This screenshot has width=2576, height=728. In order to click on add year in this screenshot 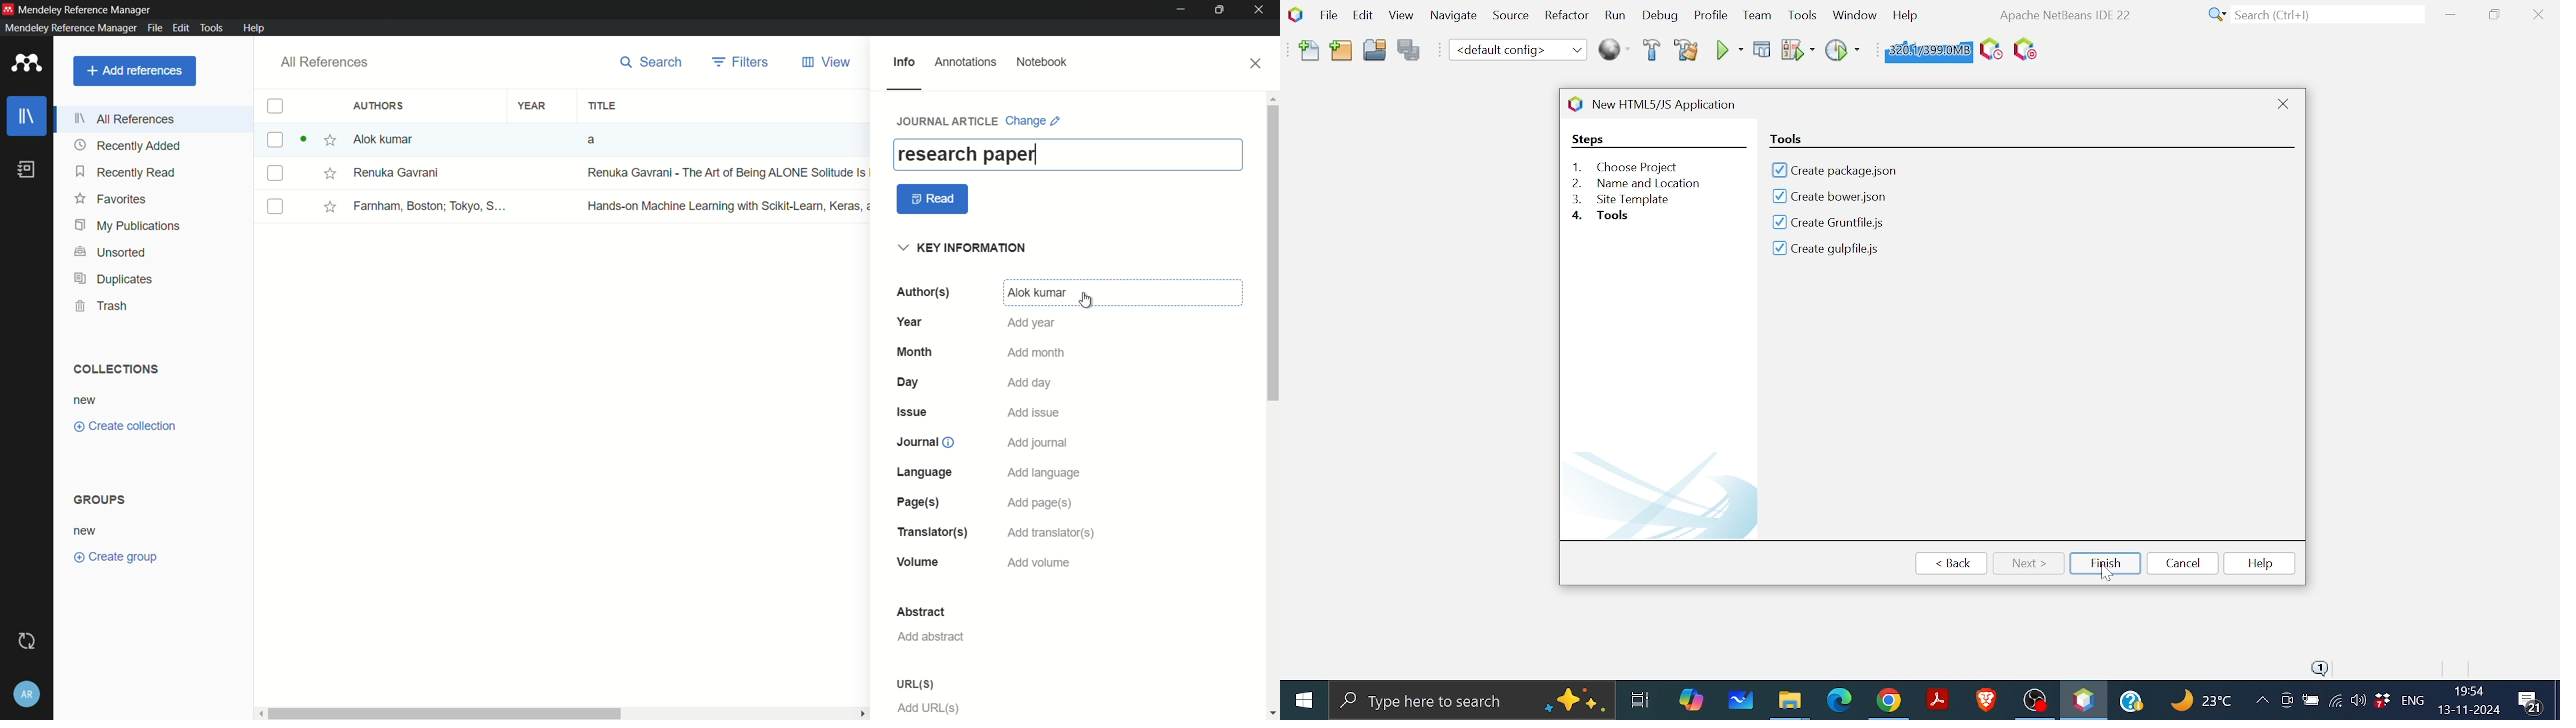, I will do `click(1031, 323)`.